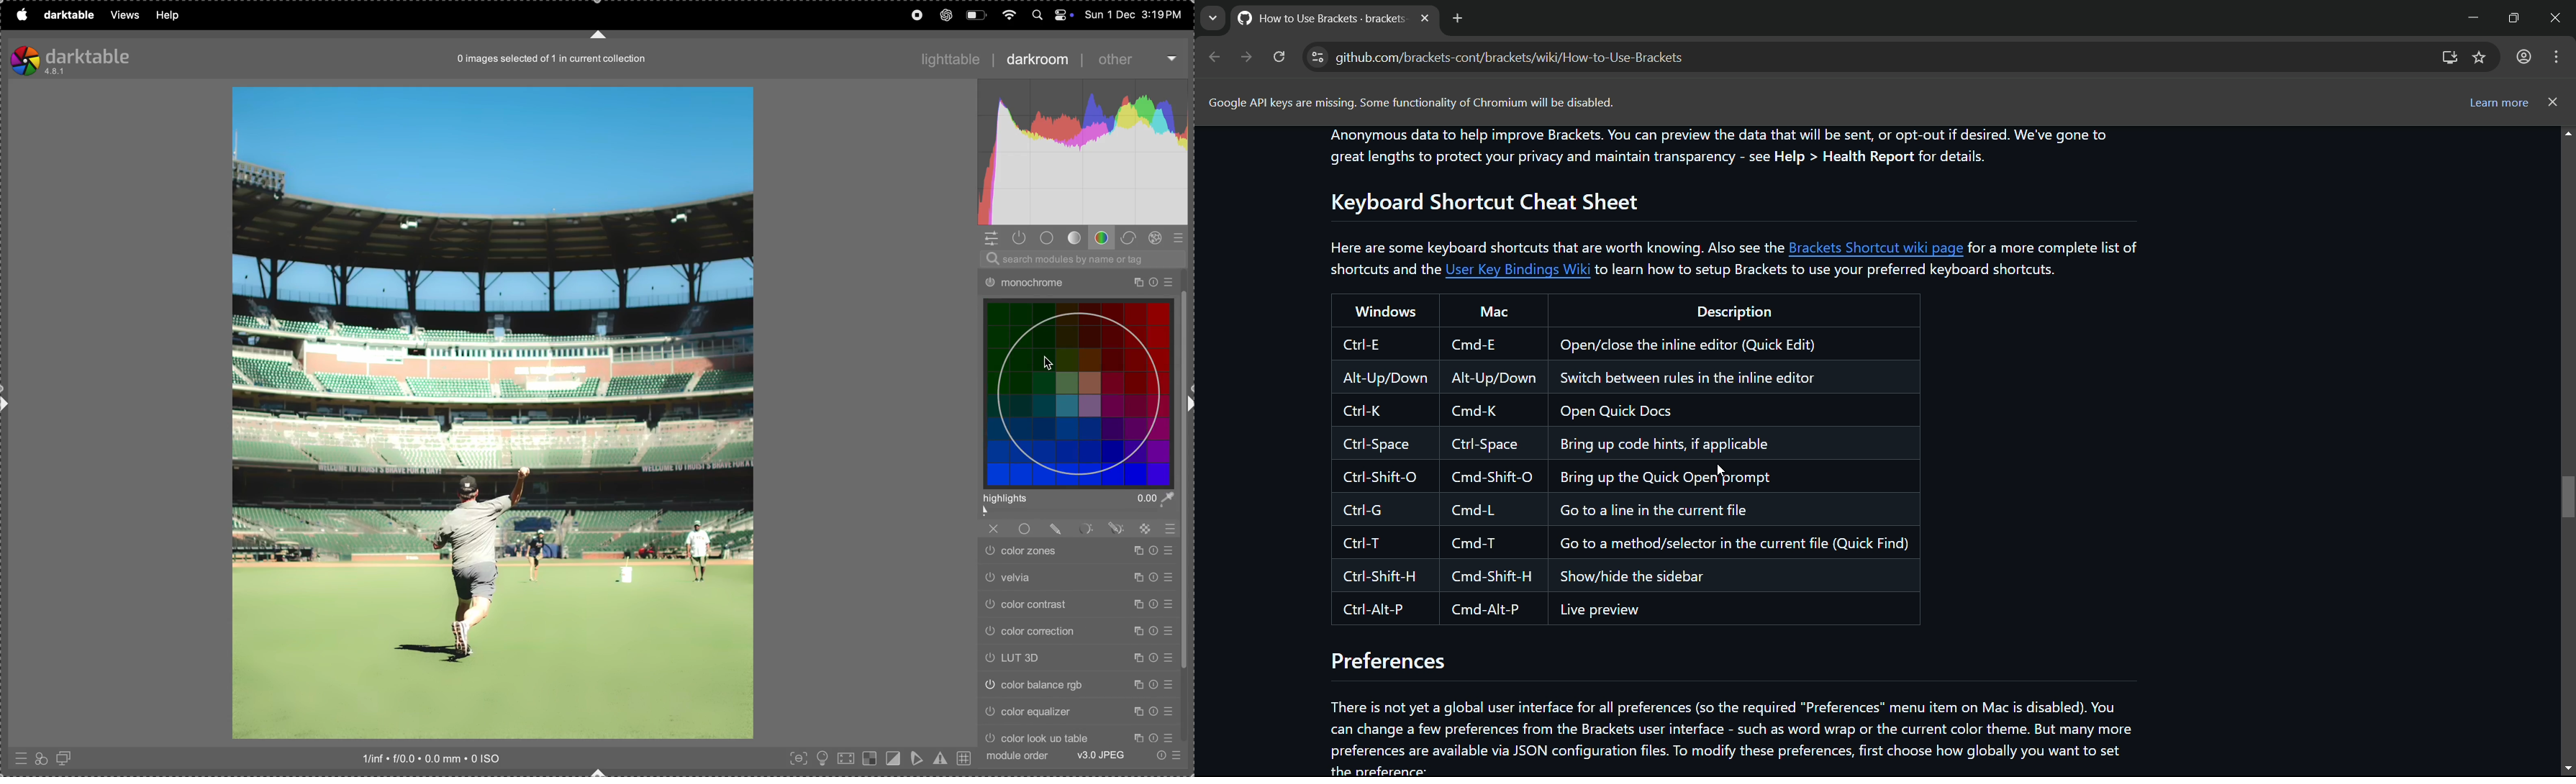 This screenshot has height=784, width=2576. Describe the element at coordinates (1212, 17) in the screenshot. I see `tab list` at that location.